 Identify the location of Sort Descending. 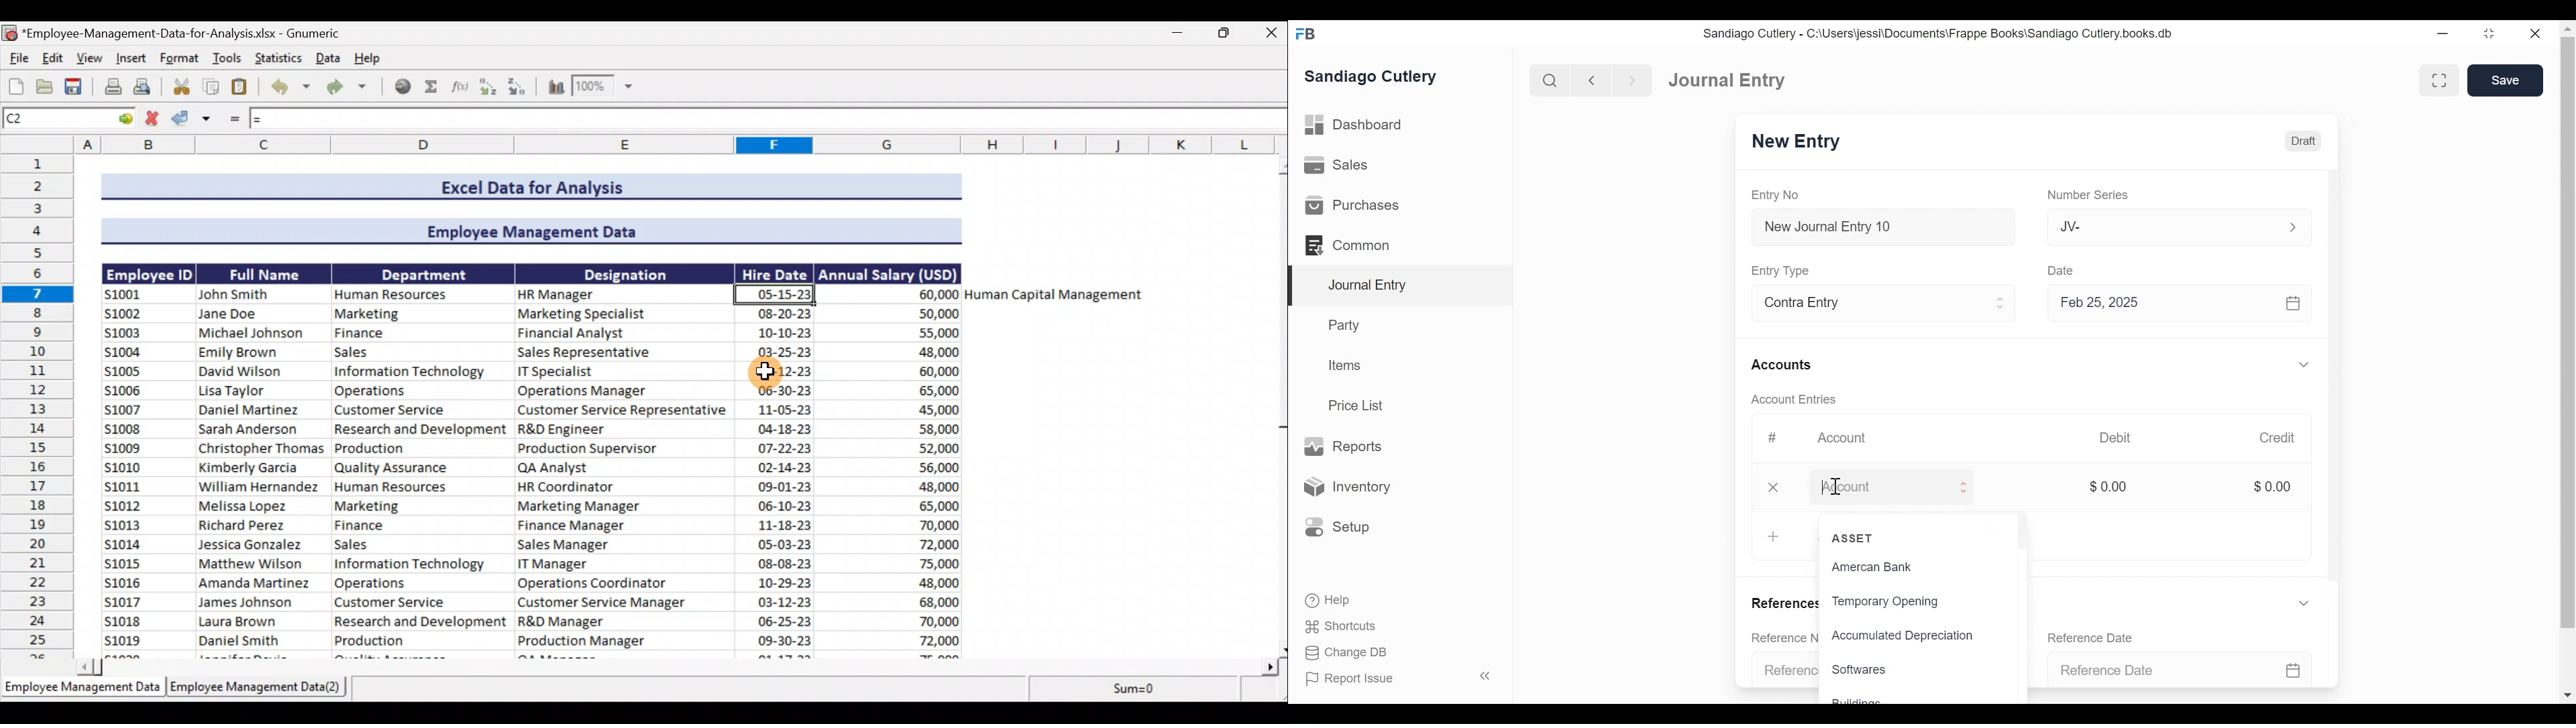
(521, 88).